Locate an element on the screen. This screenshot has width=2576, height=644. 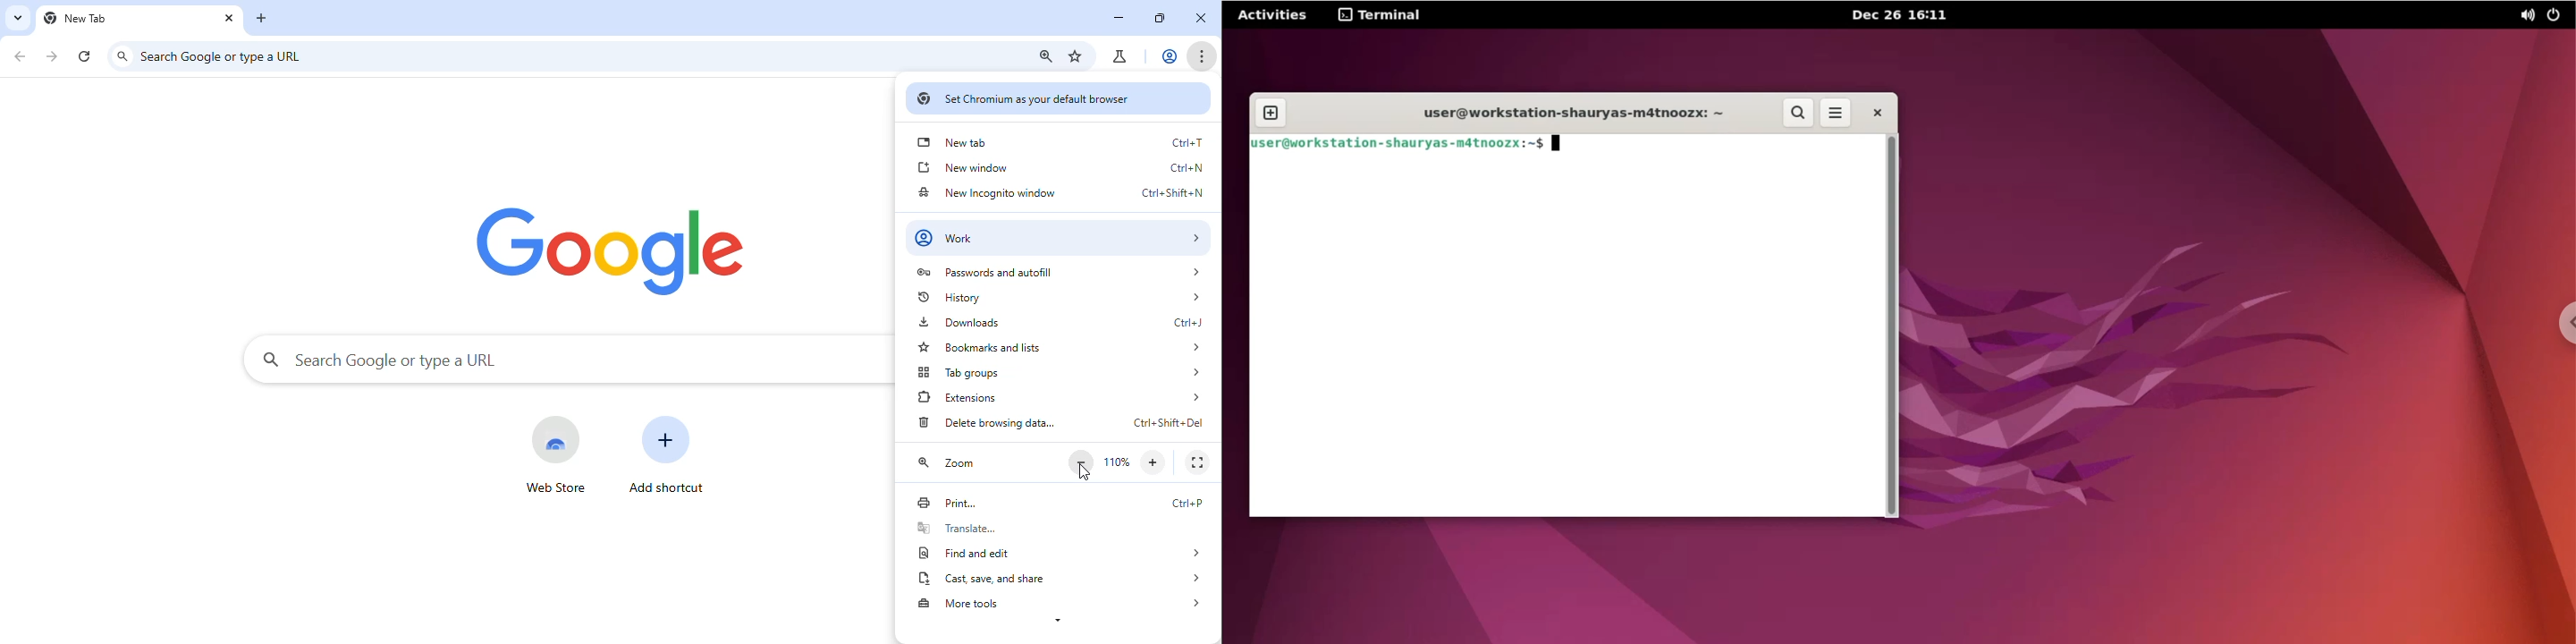
bookmarks and lists is located at coordinates (1060, 349).